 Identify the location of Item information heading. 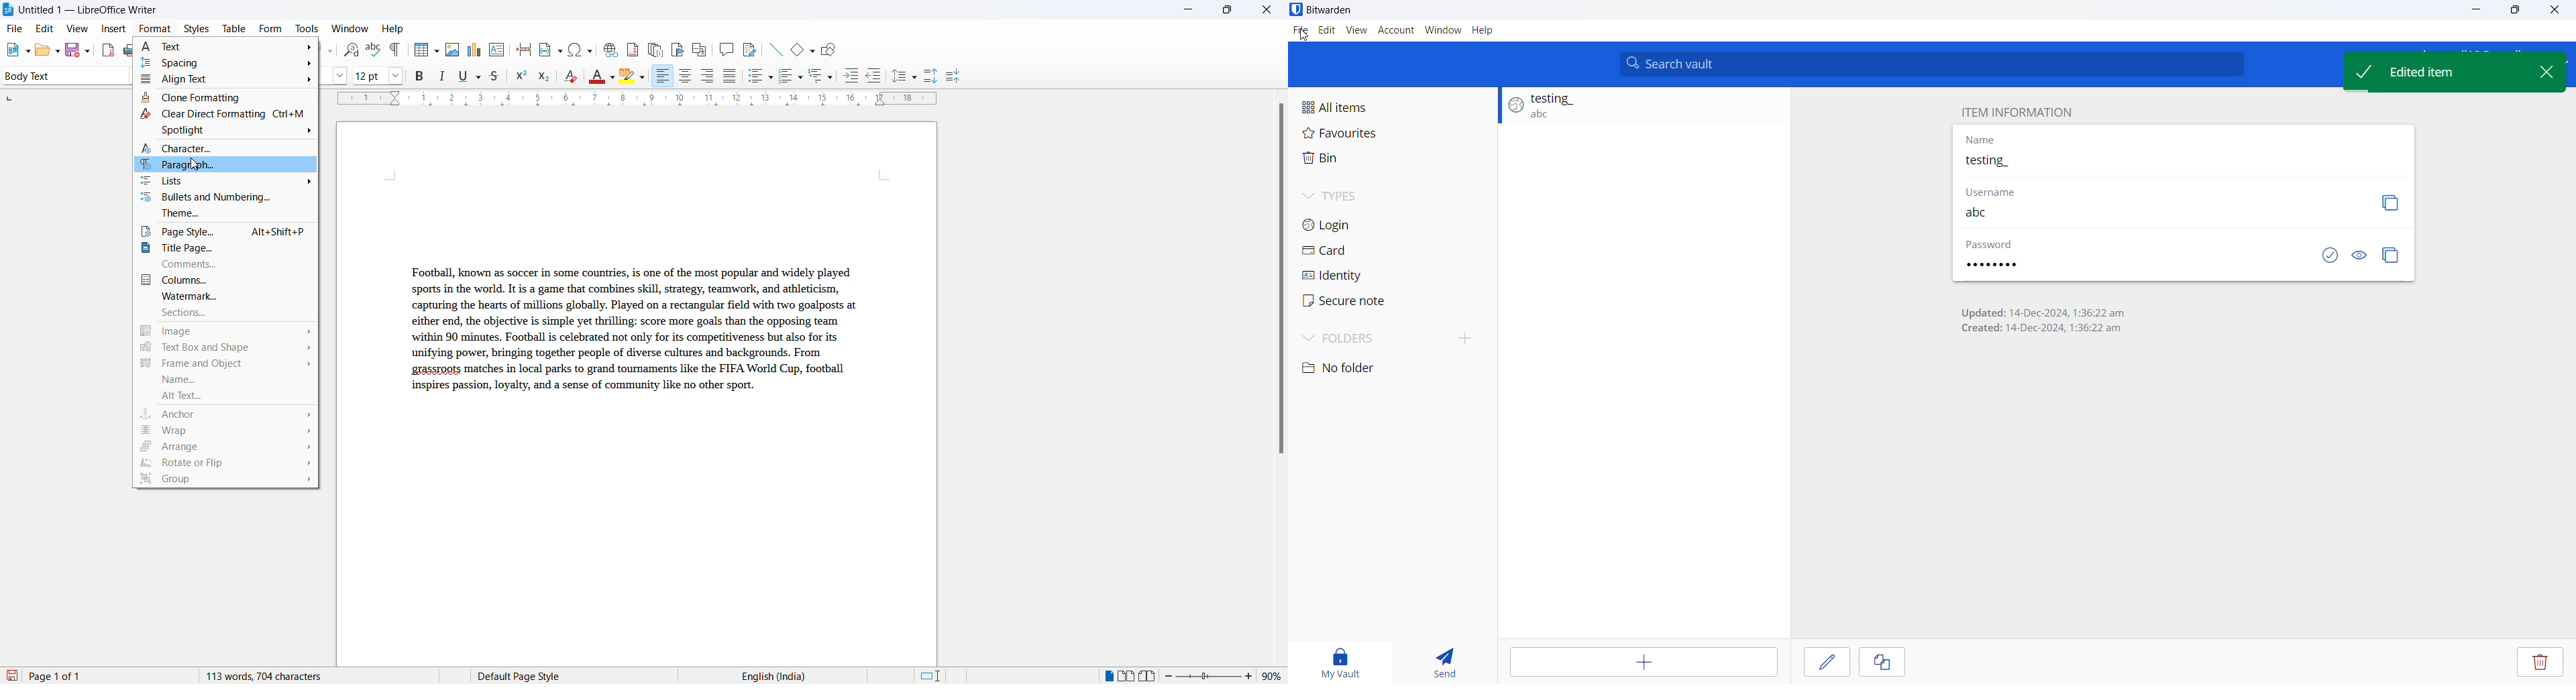
(2020, 112).